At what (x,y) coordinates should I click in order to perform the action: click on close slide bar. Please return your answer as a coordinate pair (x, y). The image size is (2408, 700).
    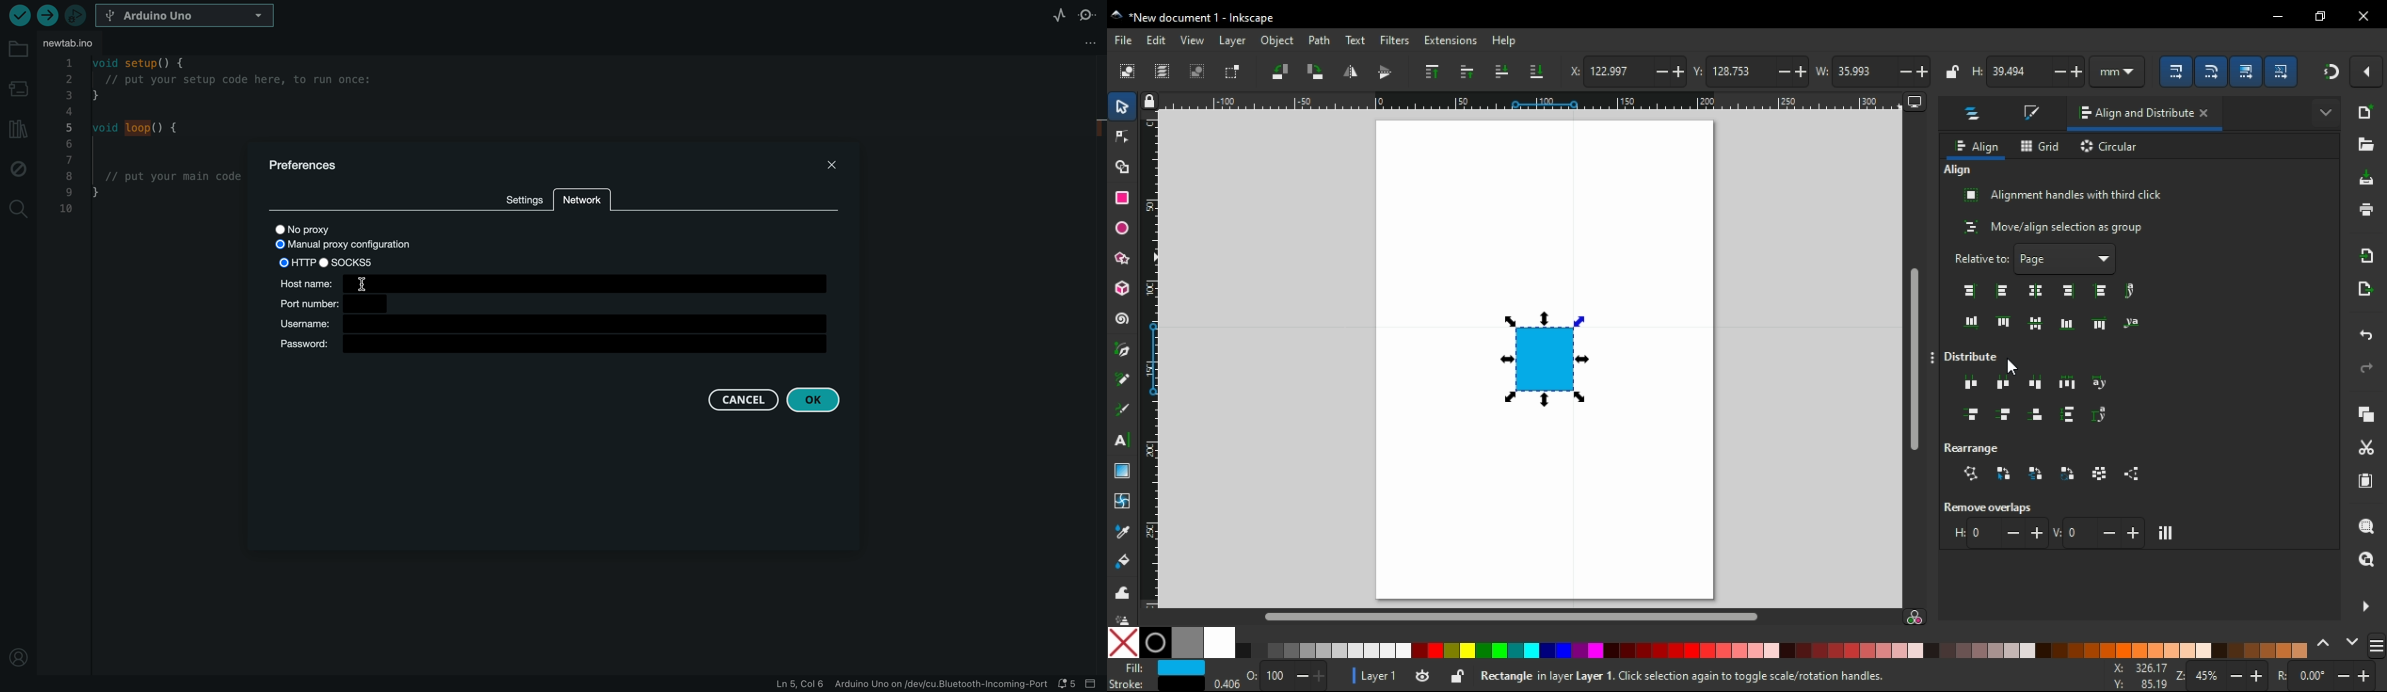
    Looking at the image, I should click on (1093, 684).